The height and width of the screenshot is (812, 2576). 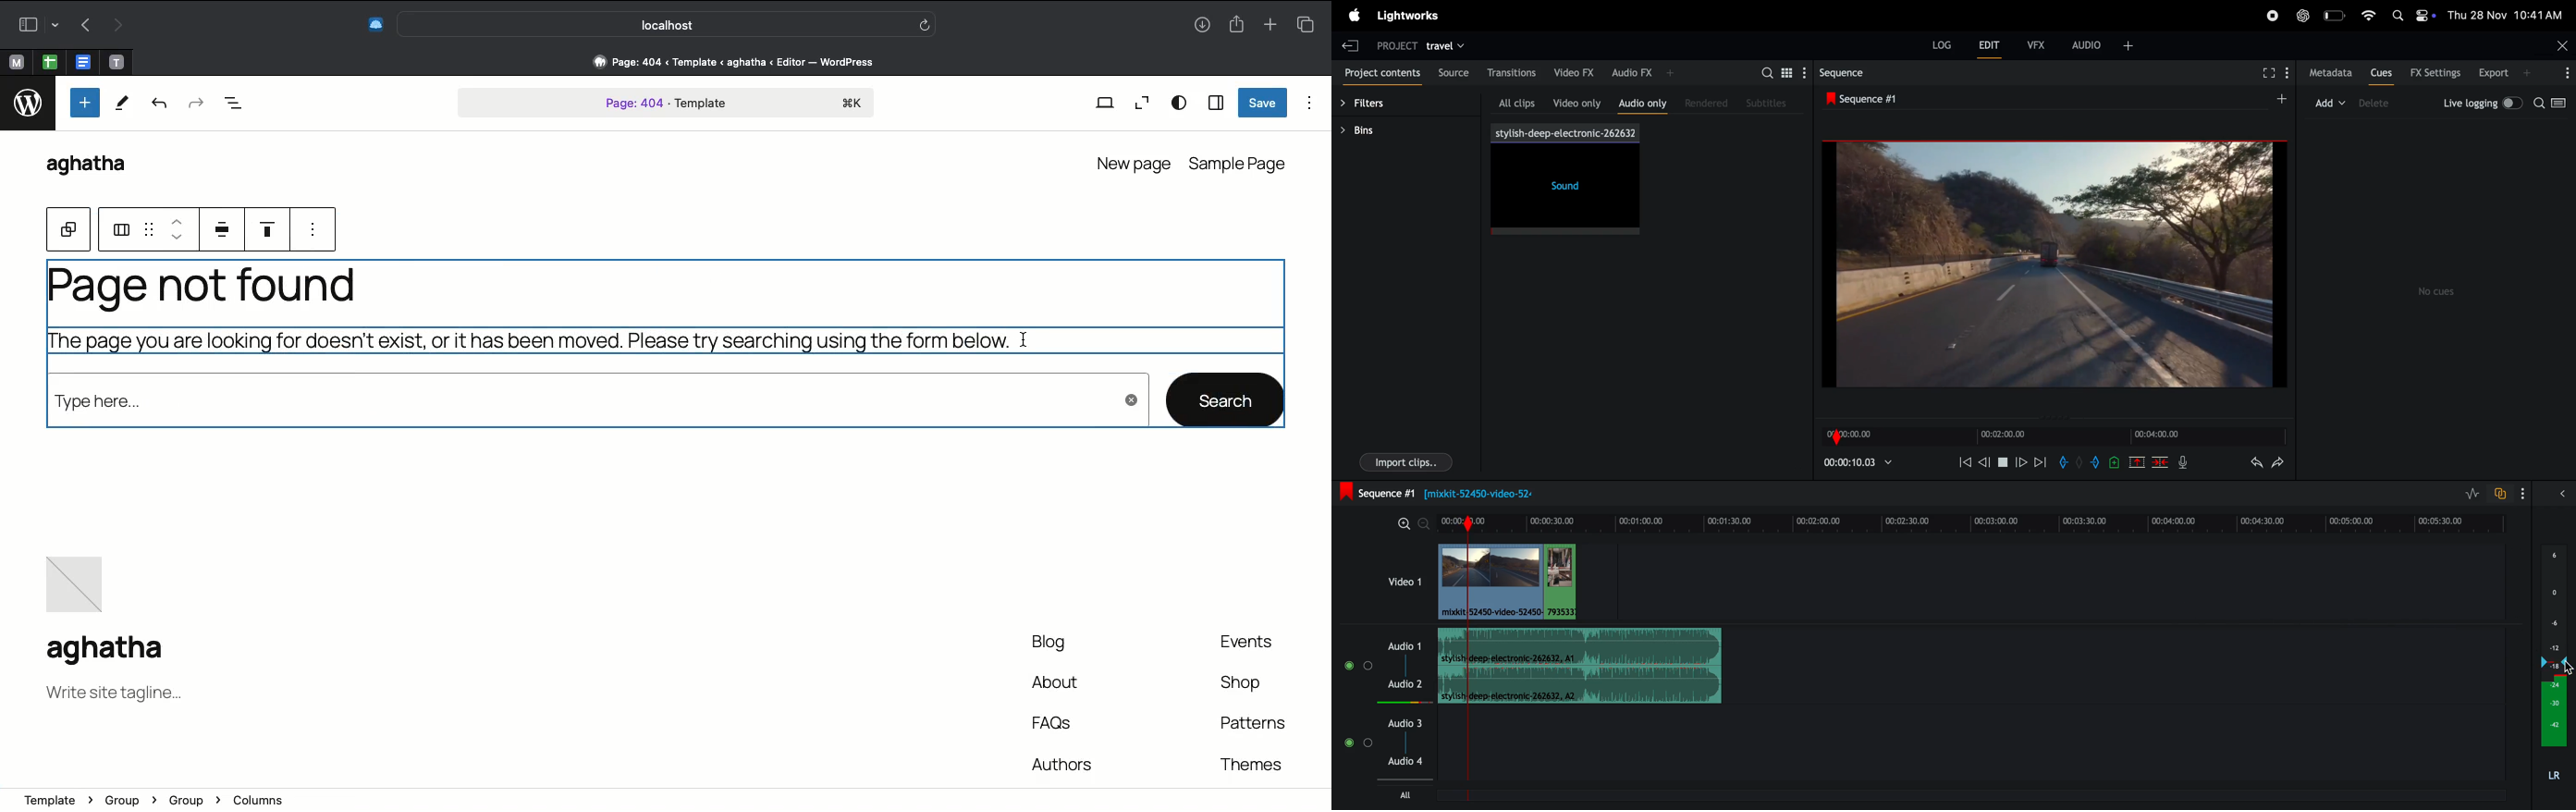 I want to click on logo, so click(x=27, y=106).